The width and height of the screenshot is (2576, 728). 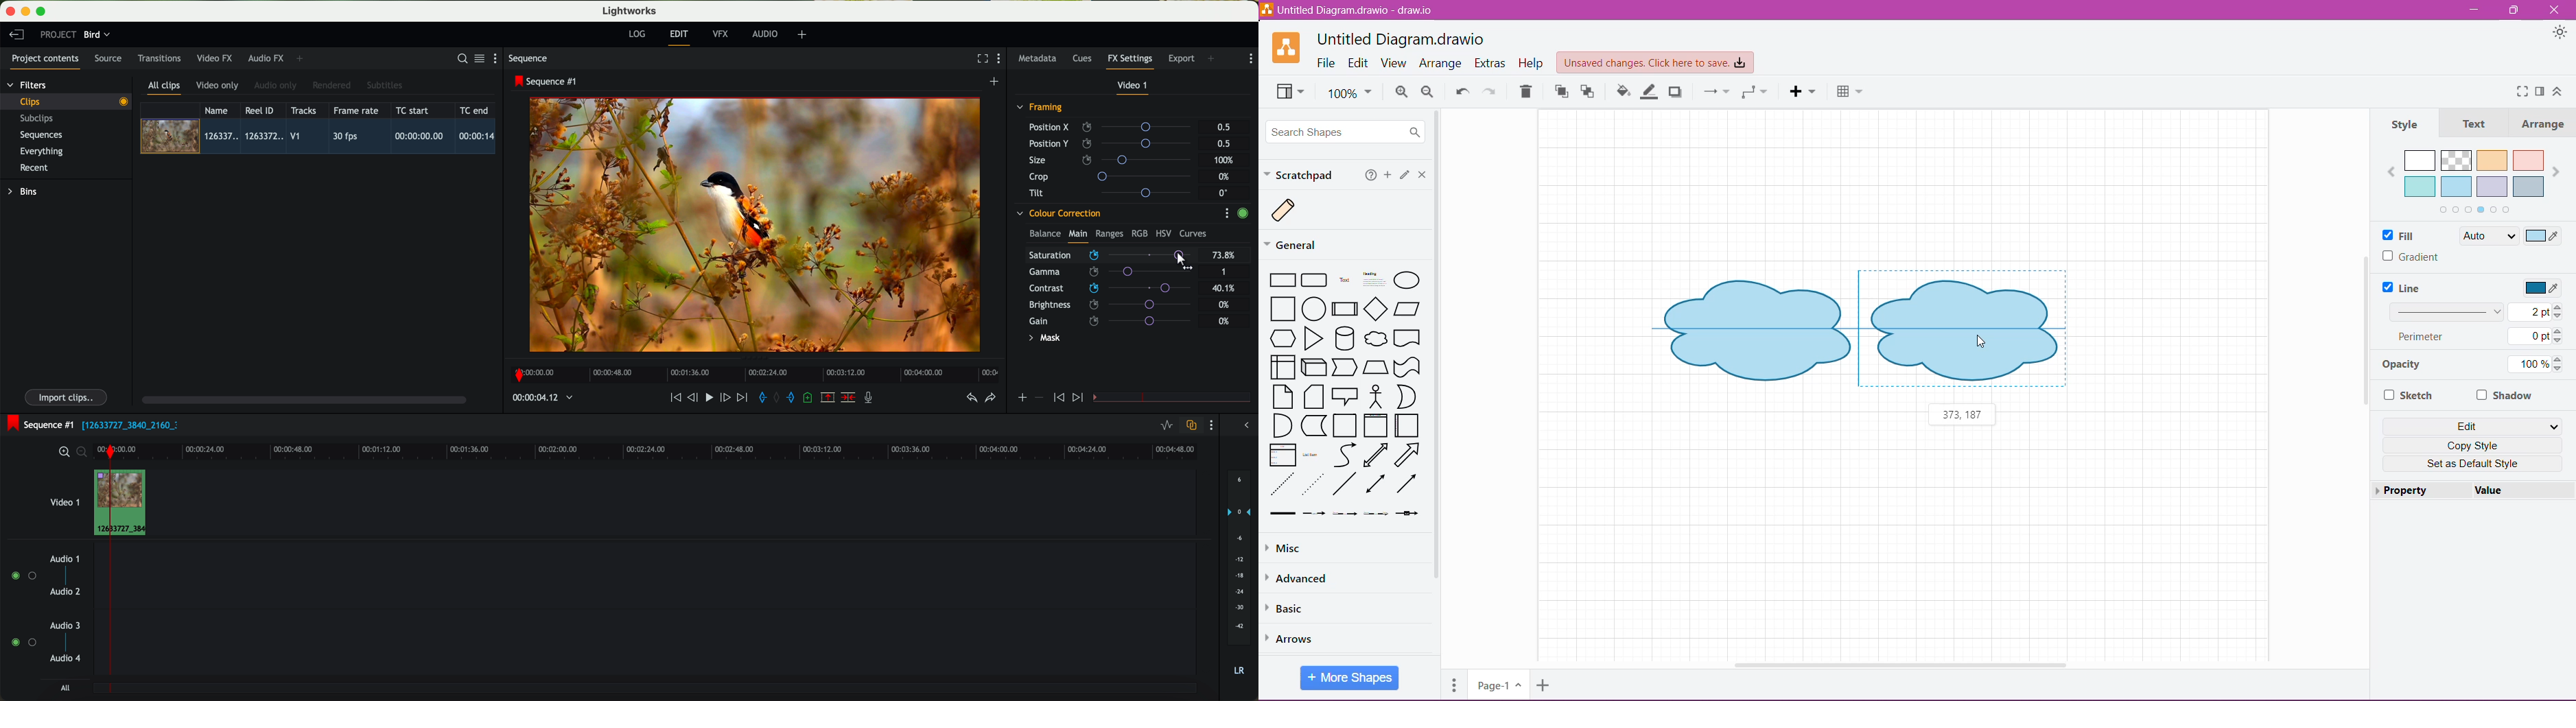 What do you see at coordinates (1139, 233) in the screenshot?
I see `RGB` at bounding box center [1139, 233].